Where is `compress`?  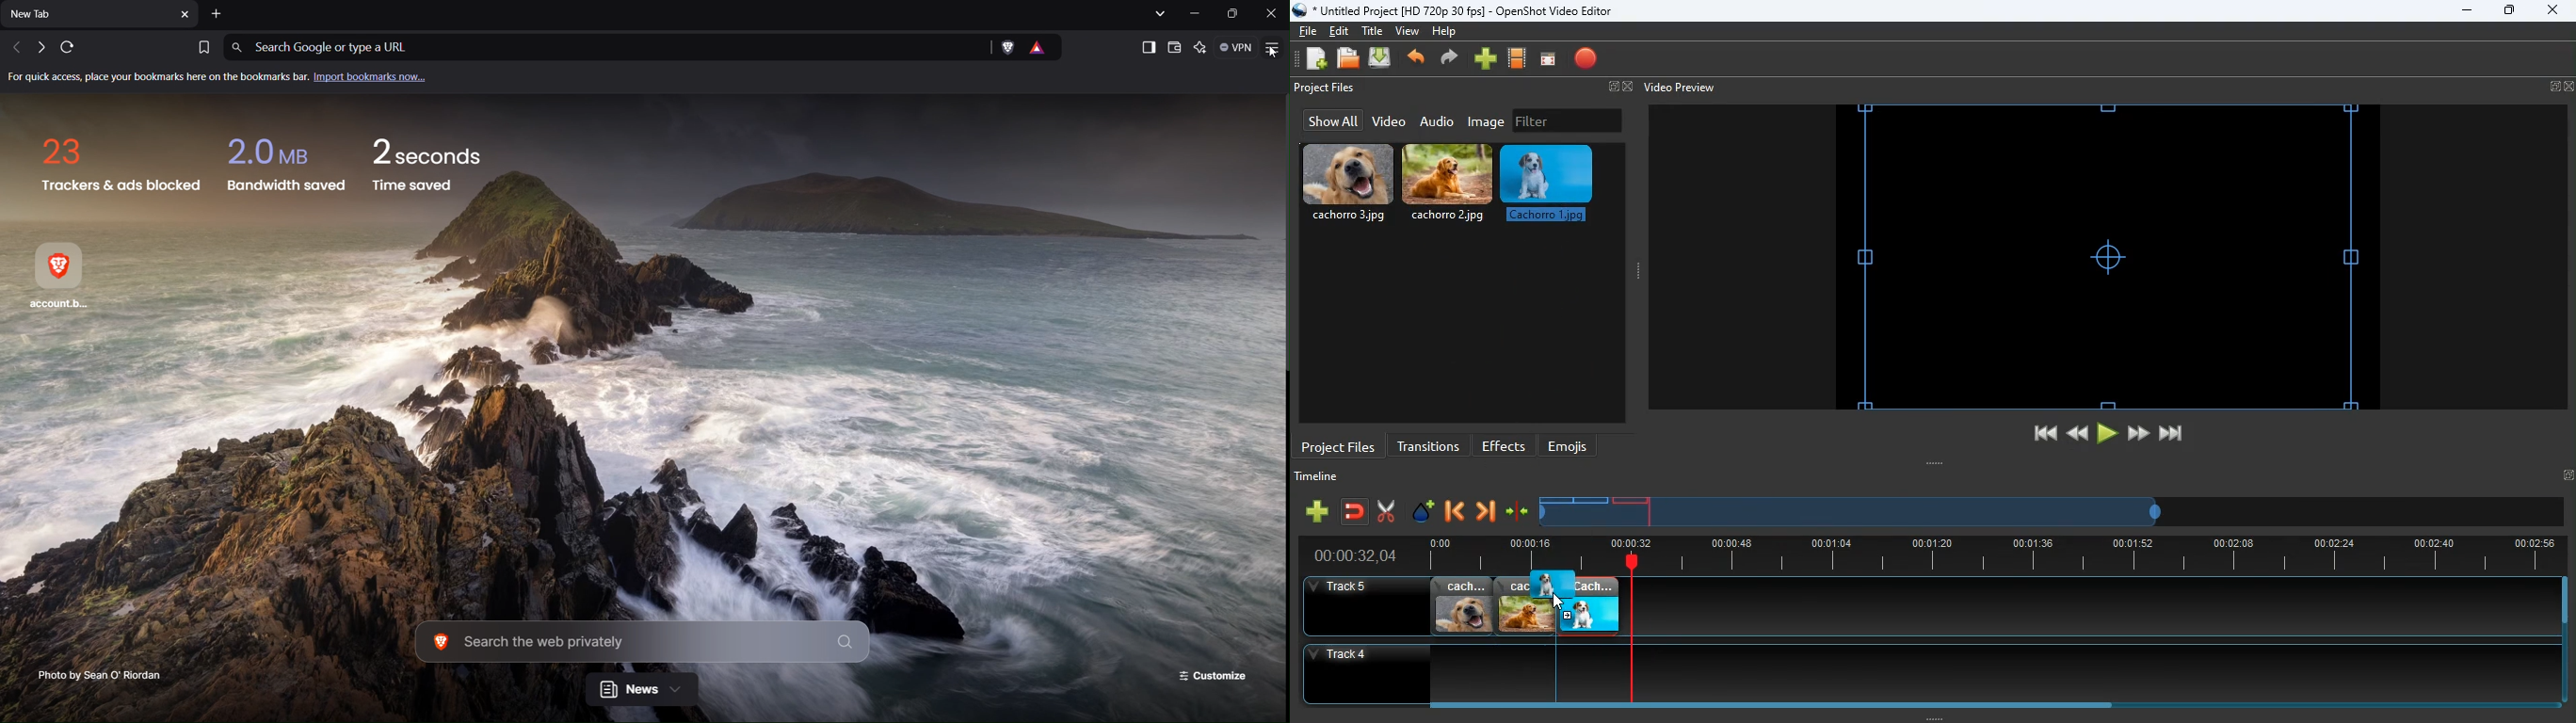 compress is located at coordinates (1518, 512).